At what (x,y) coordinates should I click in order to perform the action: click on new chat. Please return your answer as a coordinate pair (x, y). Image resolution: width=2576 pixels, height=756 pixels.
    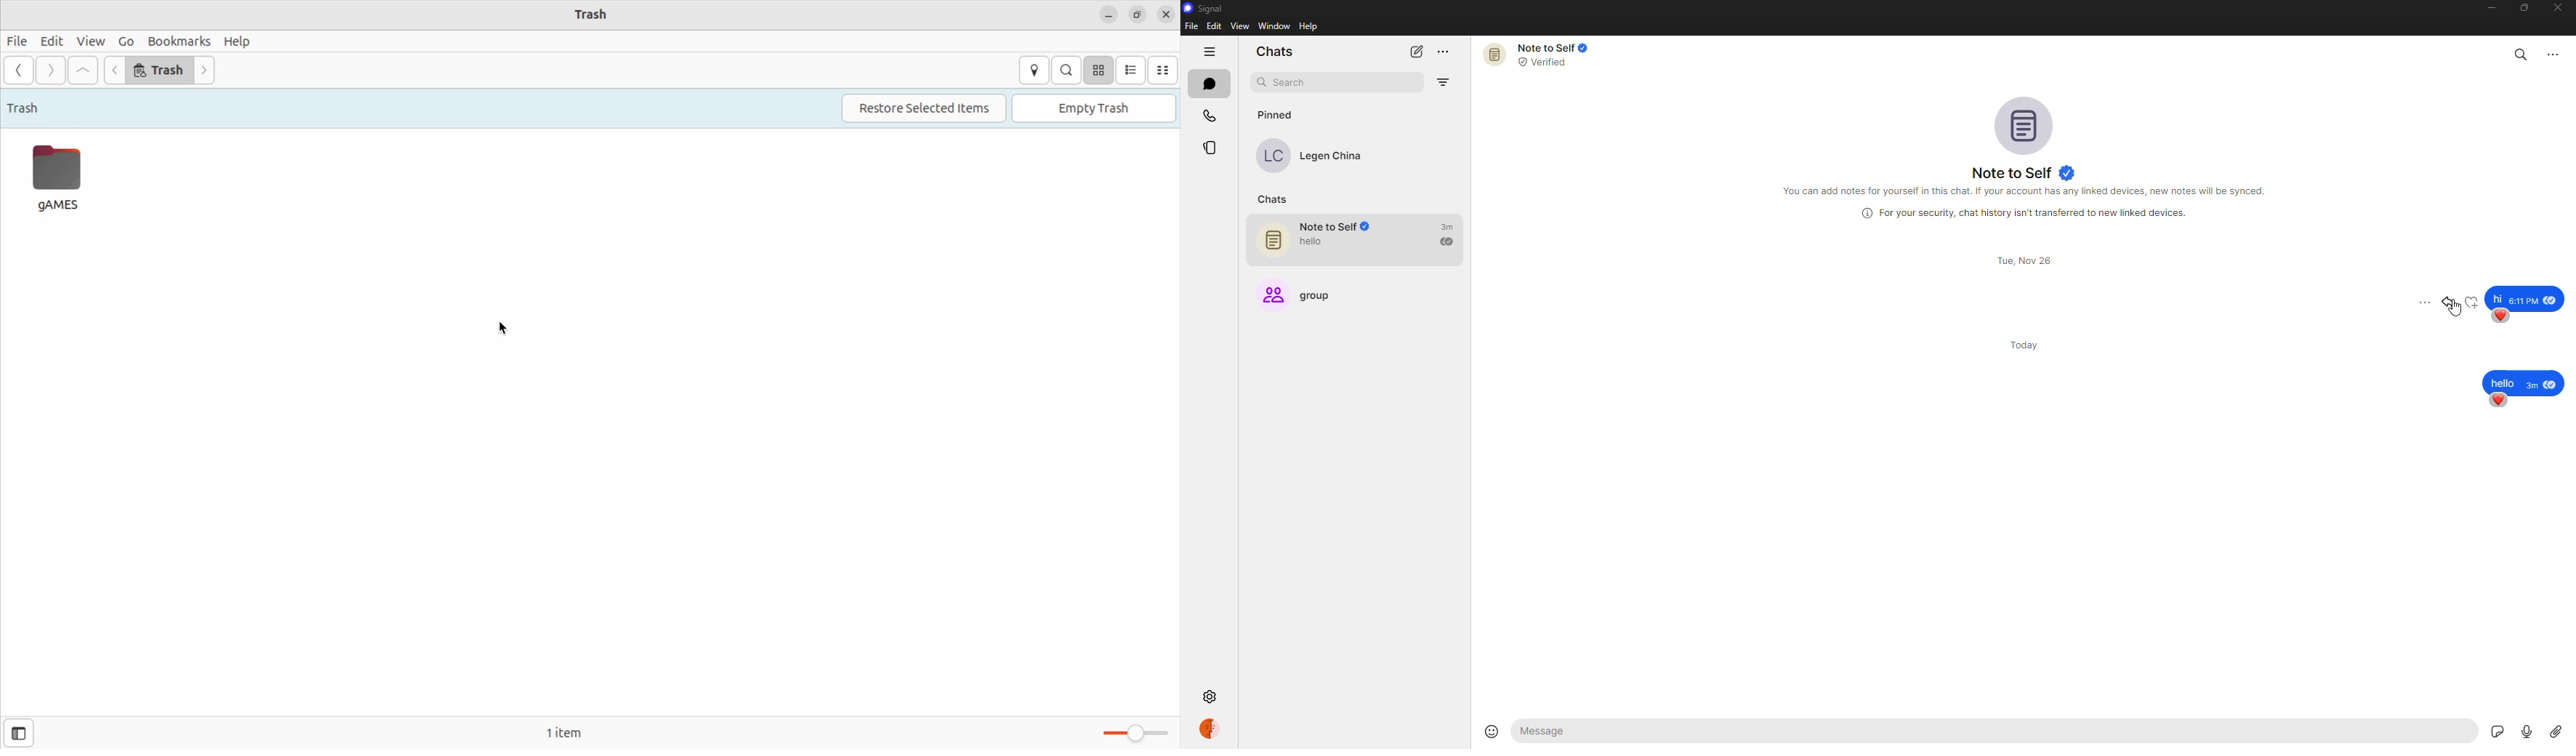
    Looking at the image, I should click on (1417, 51).